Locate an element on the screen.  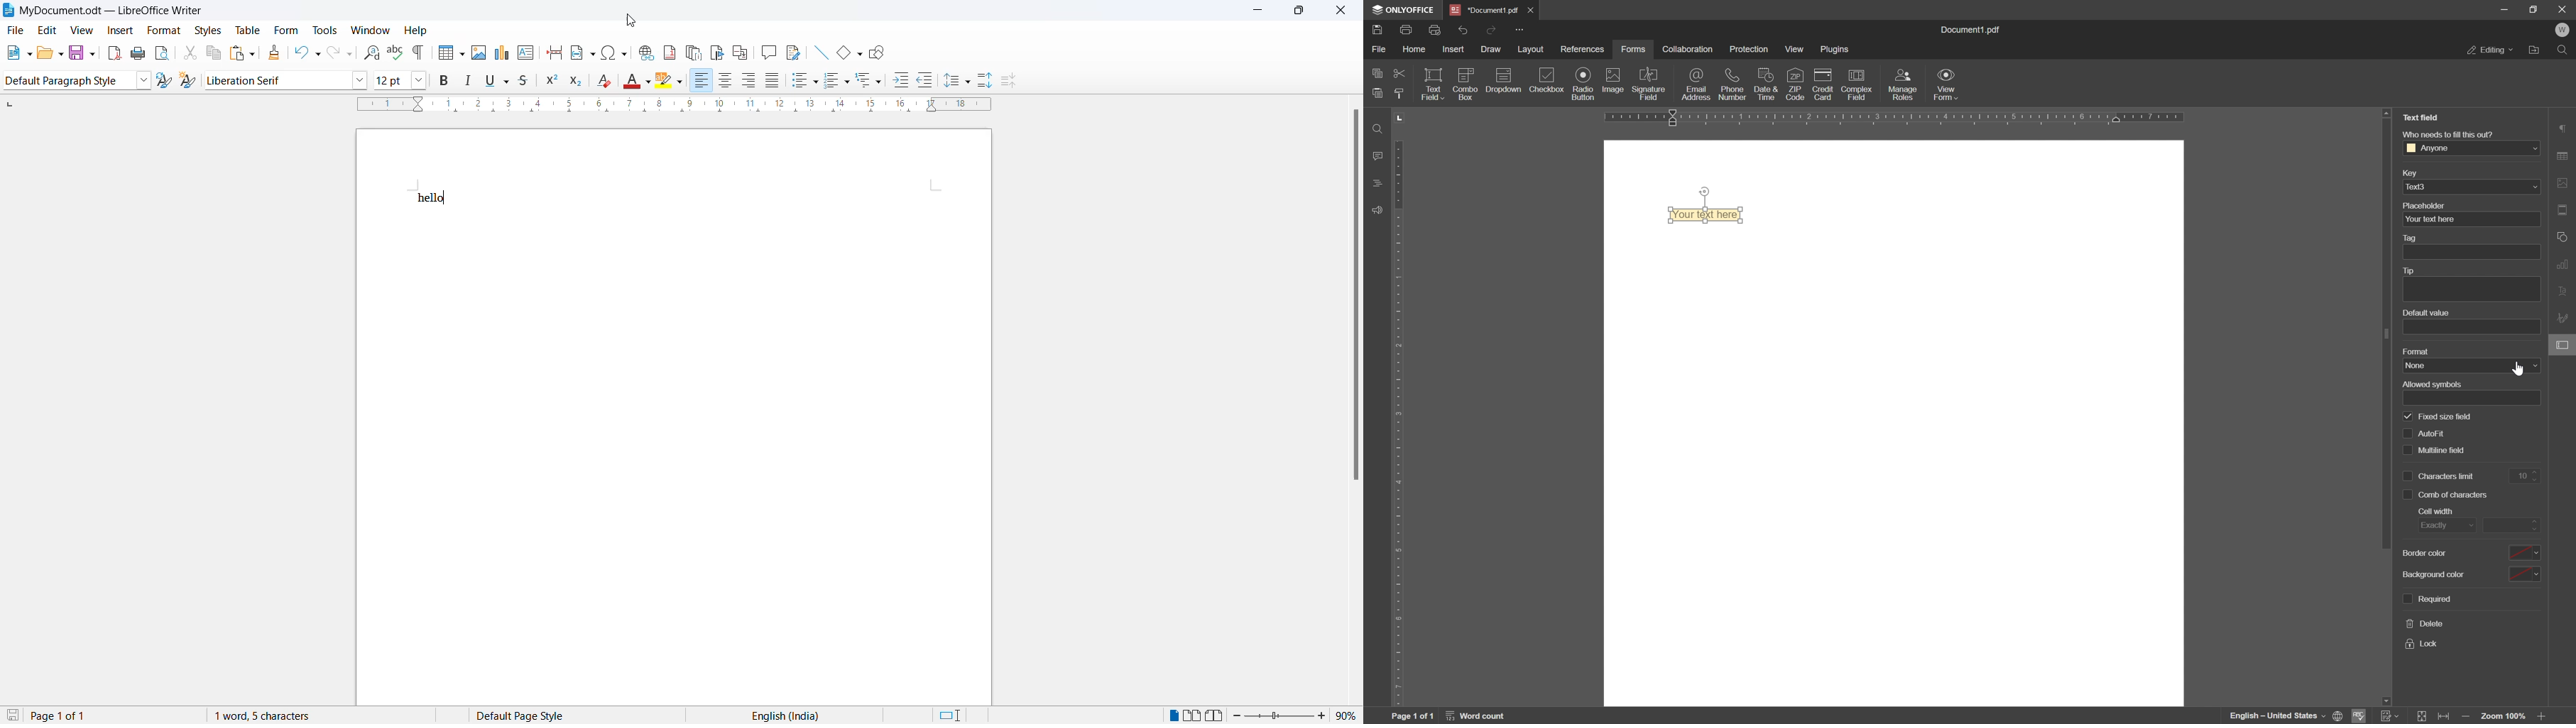
Font option is located at coordinates (360, 80).